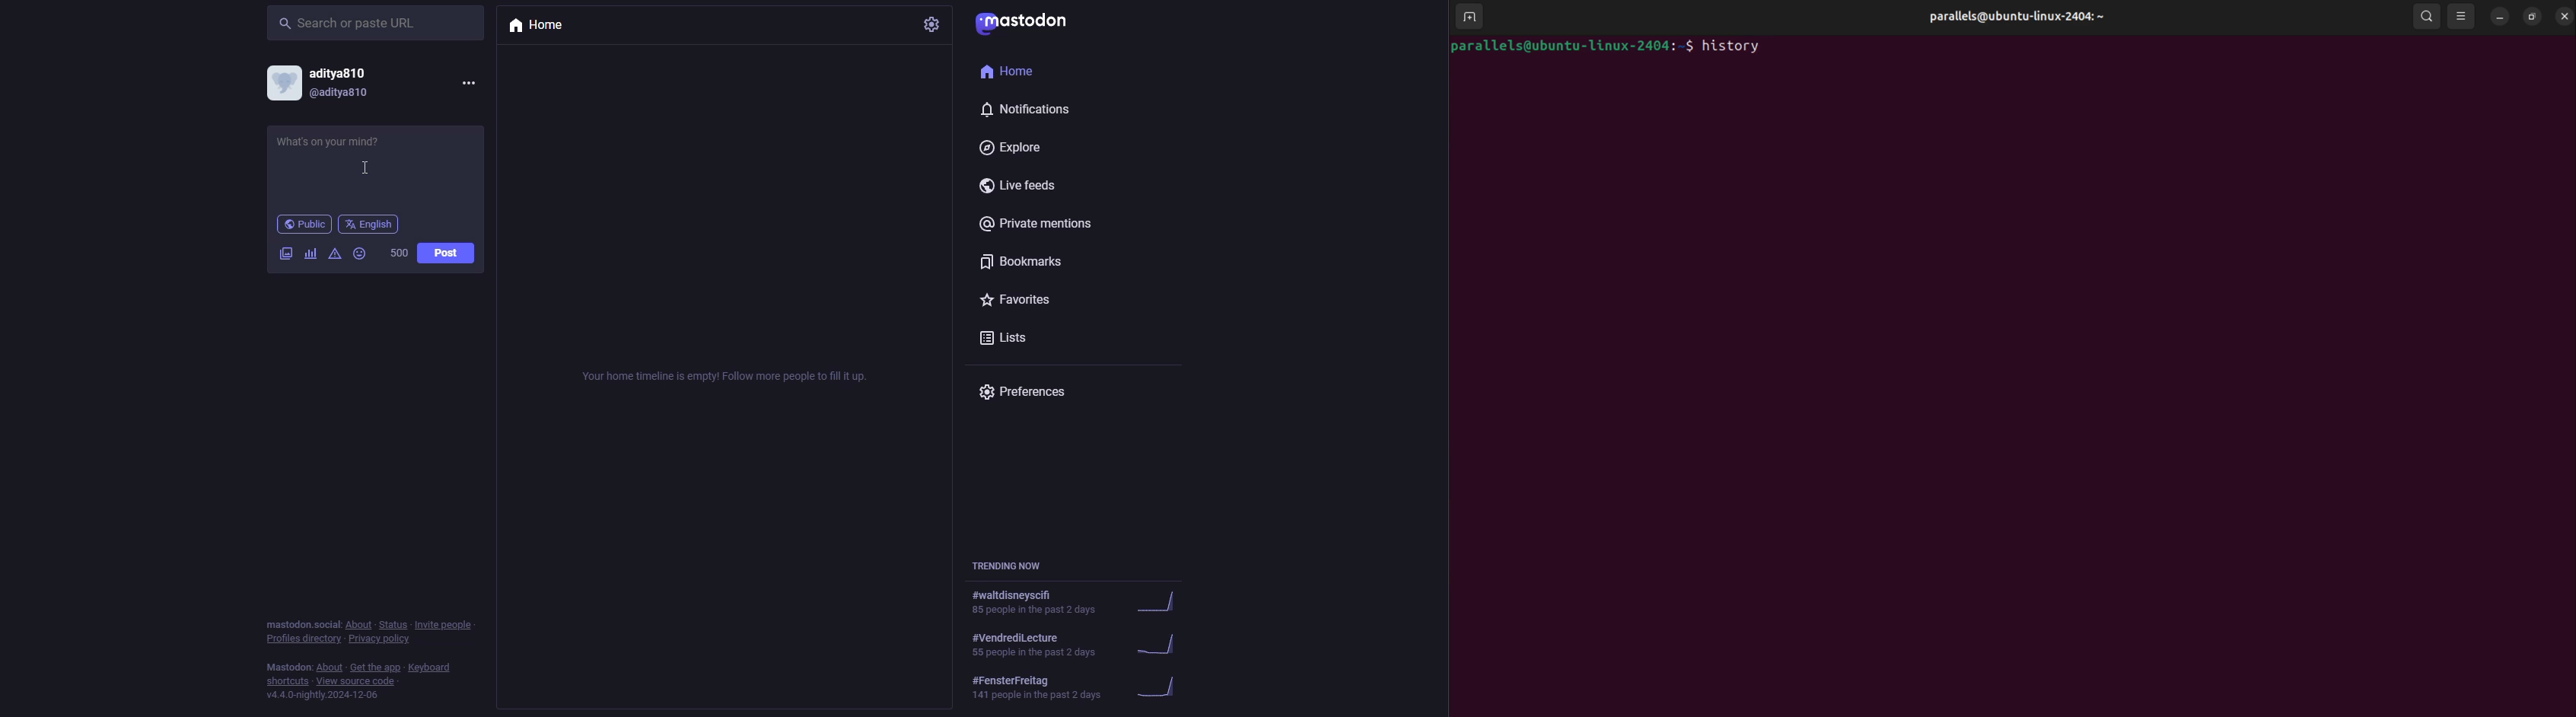 The width and height of the screenshot is (2576, 728). Describe the element at coordinates (726, 374) in the screenshot. I see `empty` at that location.